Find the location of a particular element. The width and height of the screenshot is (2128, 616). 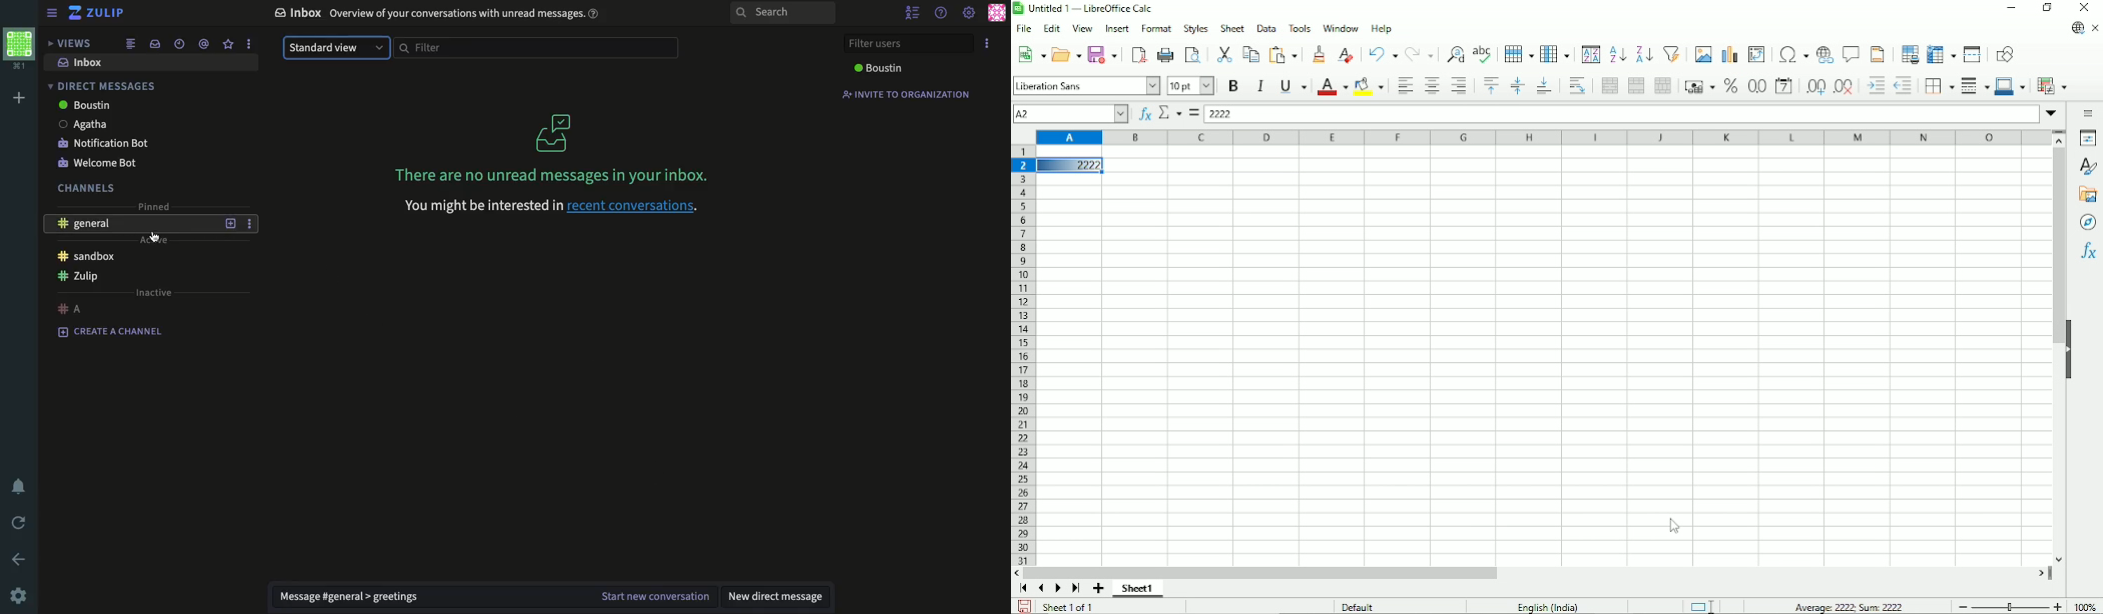

Cursor is located at coordinates (1675, 524).